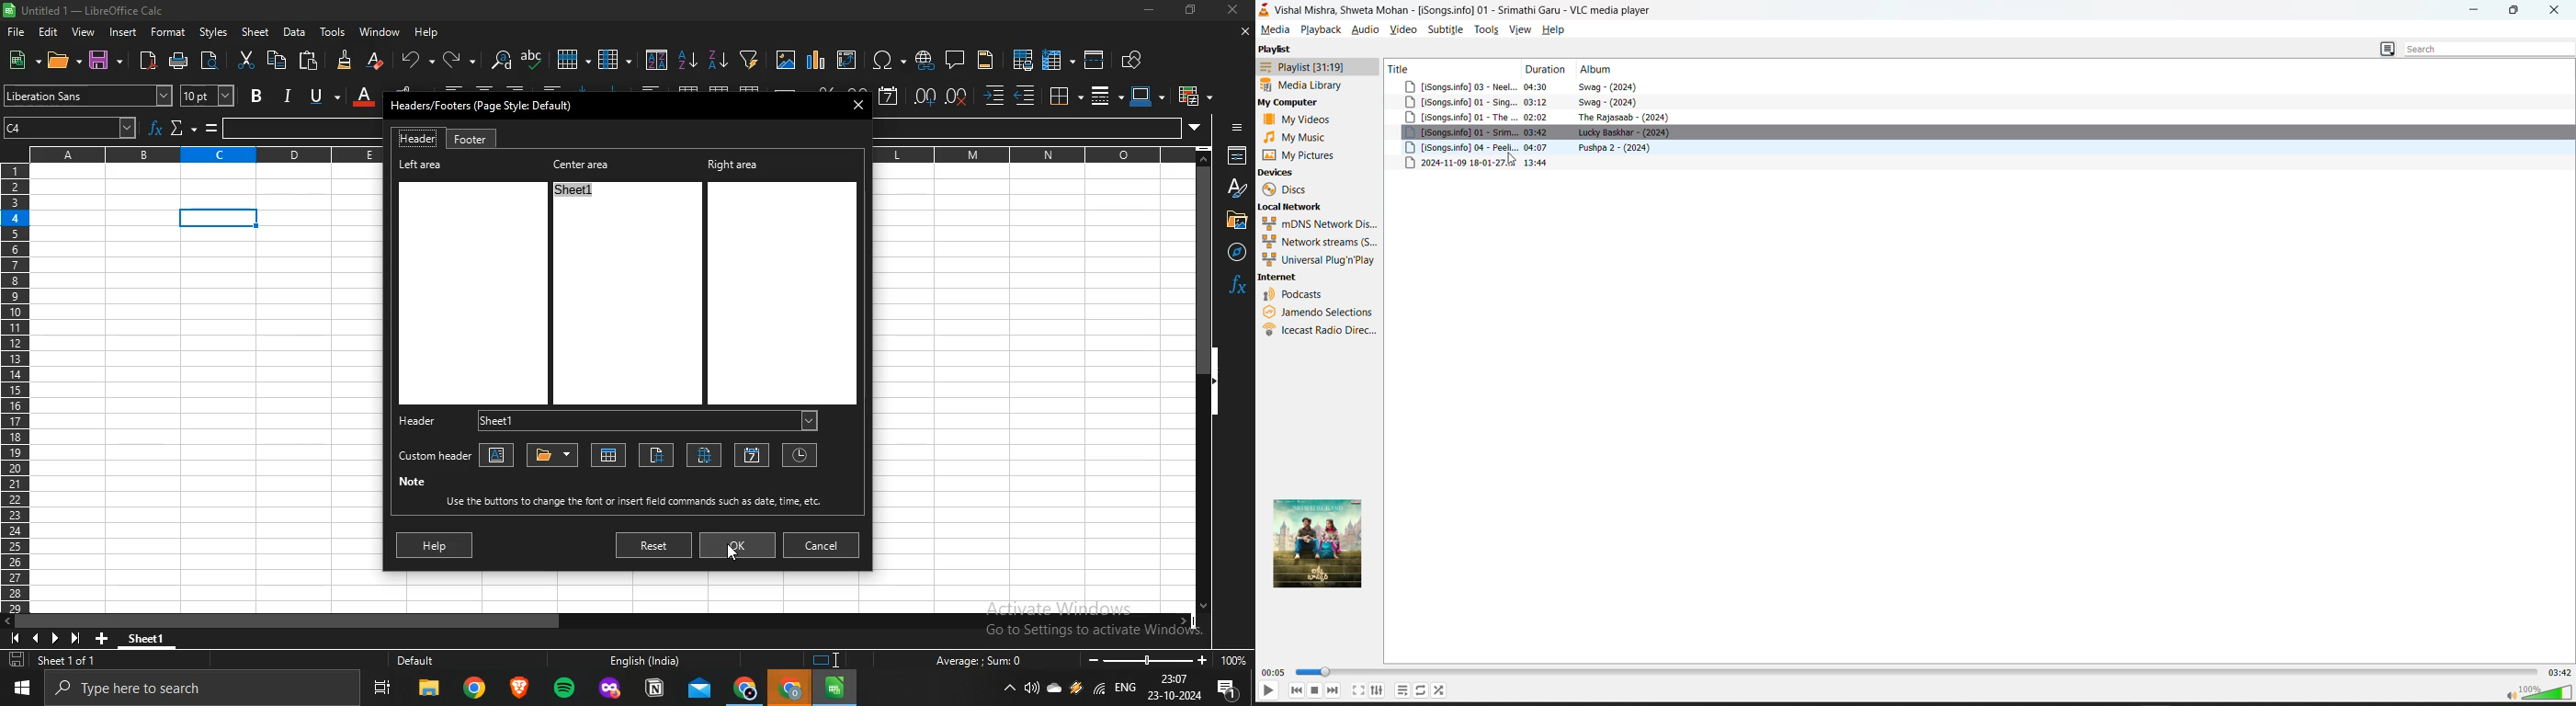  I want to click on sort descending, so click(717, 59).